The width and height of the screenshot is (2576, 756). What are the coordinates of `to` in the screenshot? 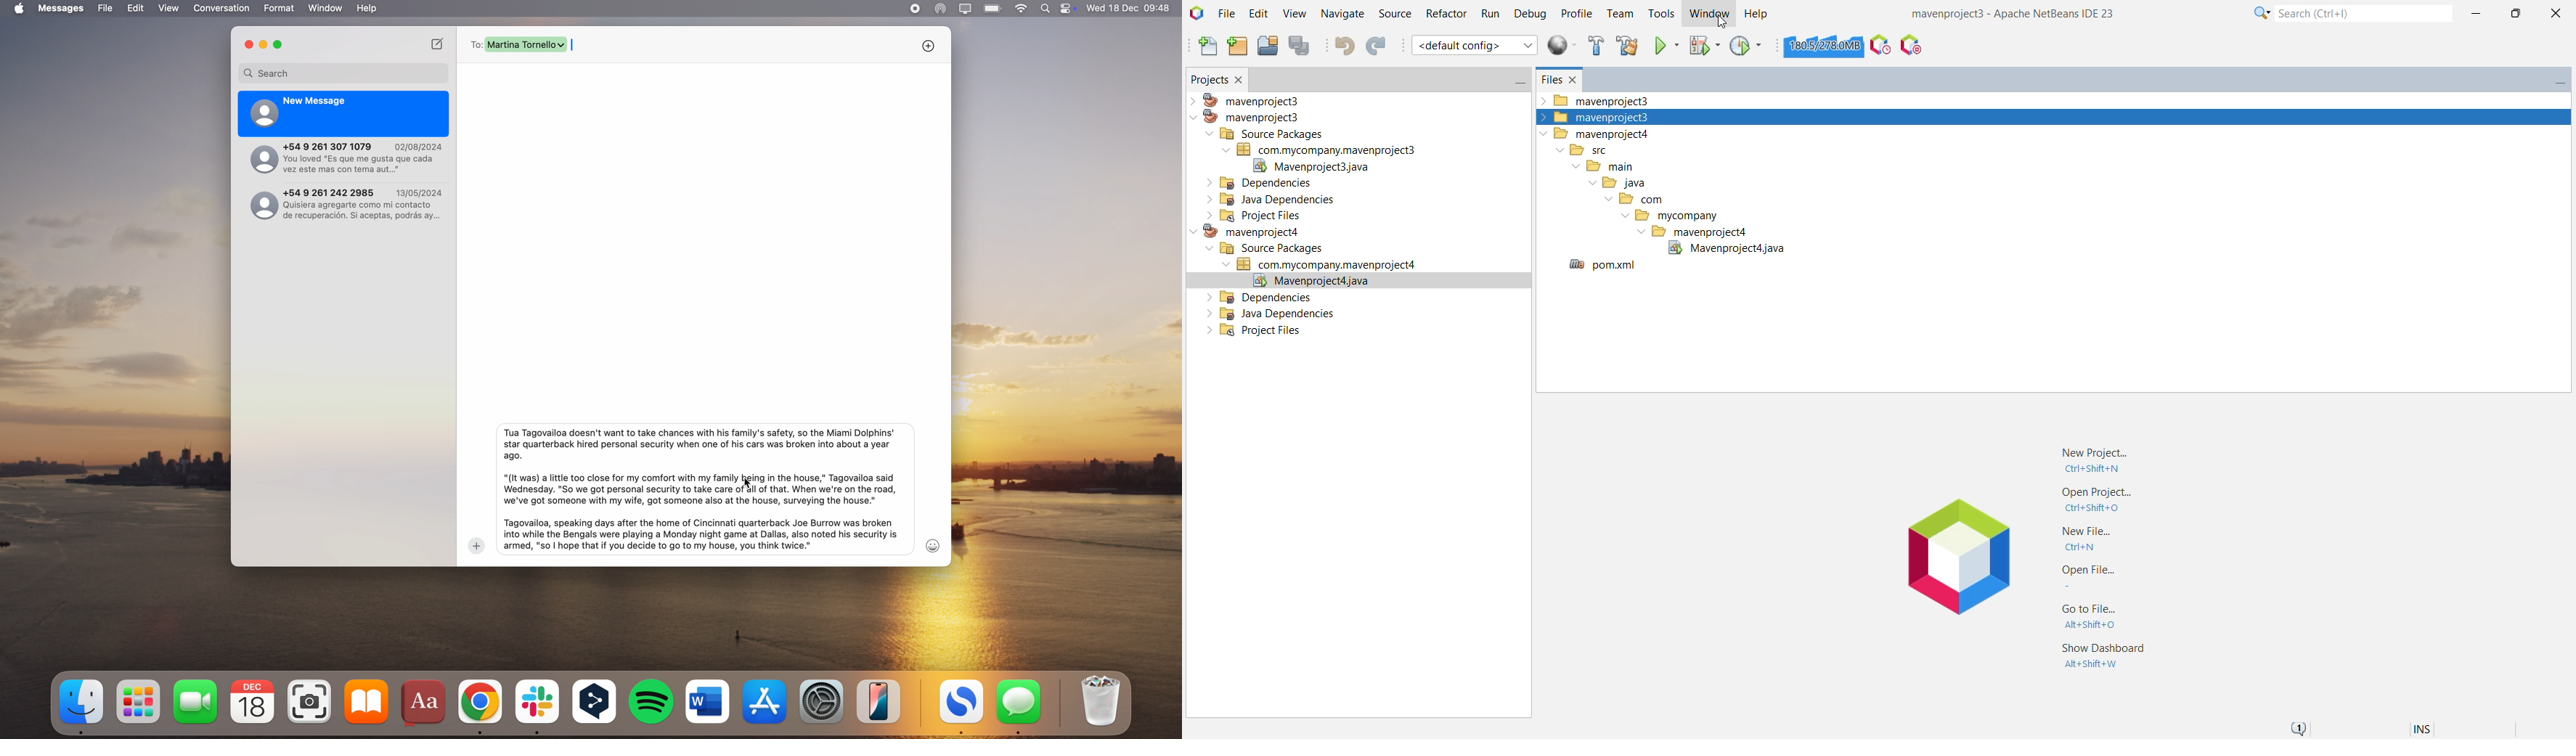 It's located at (475, 44).